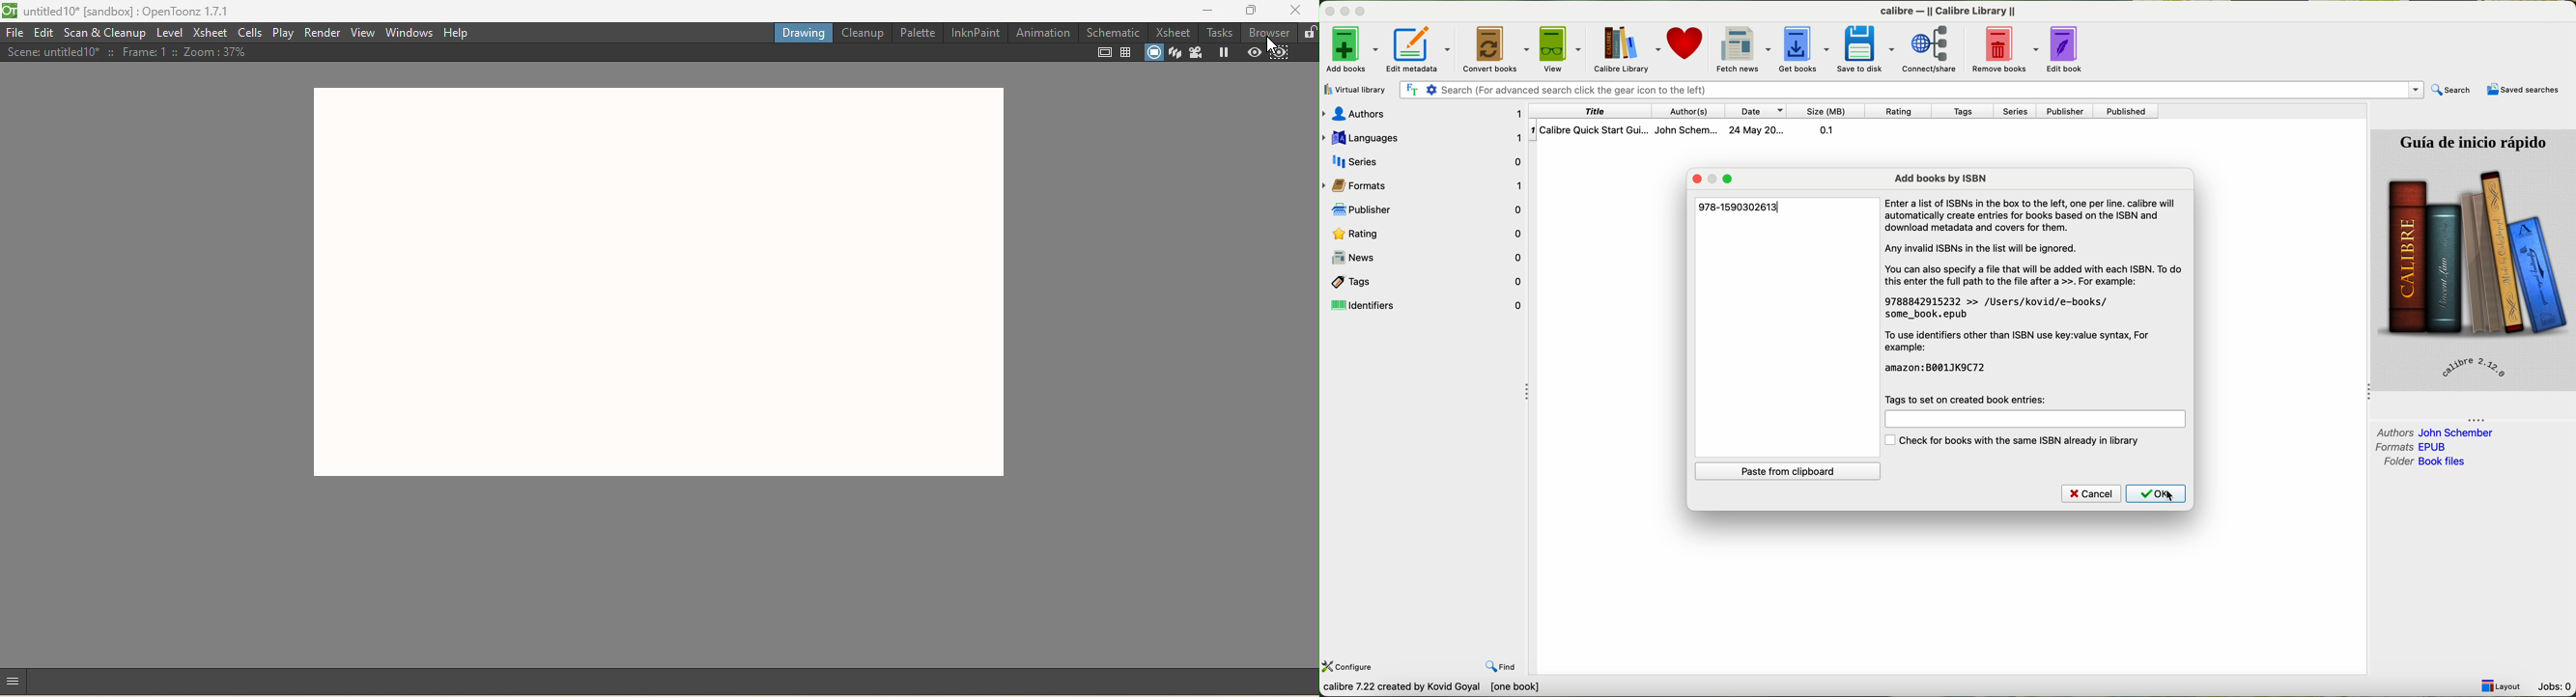 This screenshot has width=2576, height=700. What do you see at coordinates (2002, 49) in the screenshot?
I see `remove books` at bounding box center [2002, 49].